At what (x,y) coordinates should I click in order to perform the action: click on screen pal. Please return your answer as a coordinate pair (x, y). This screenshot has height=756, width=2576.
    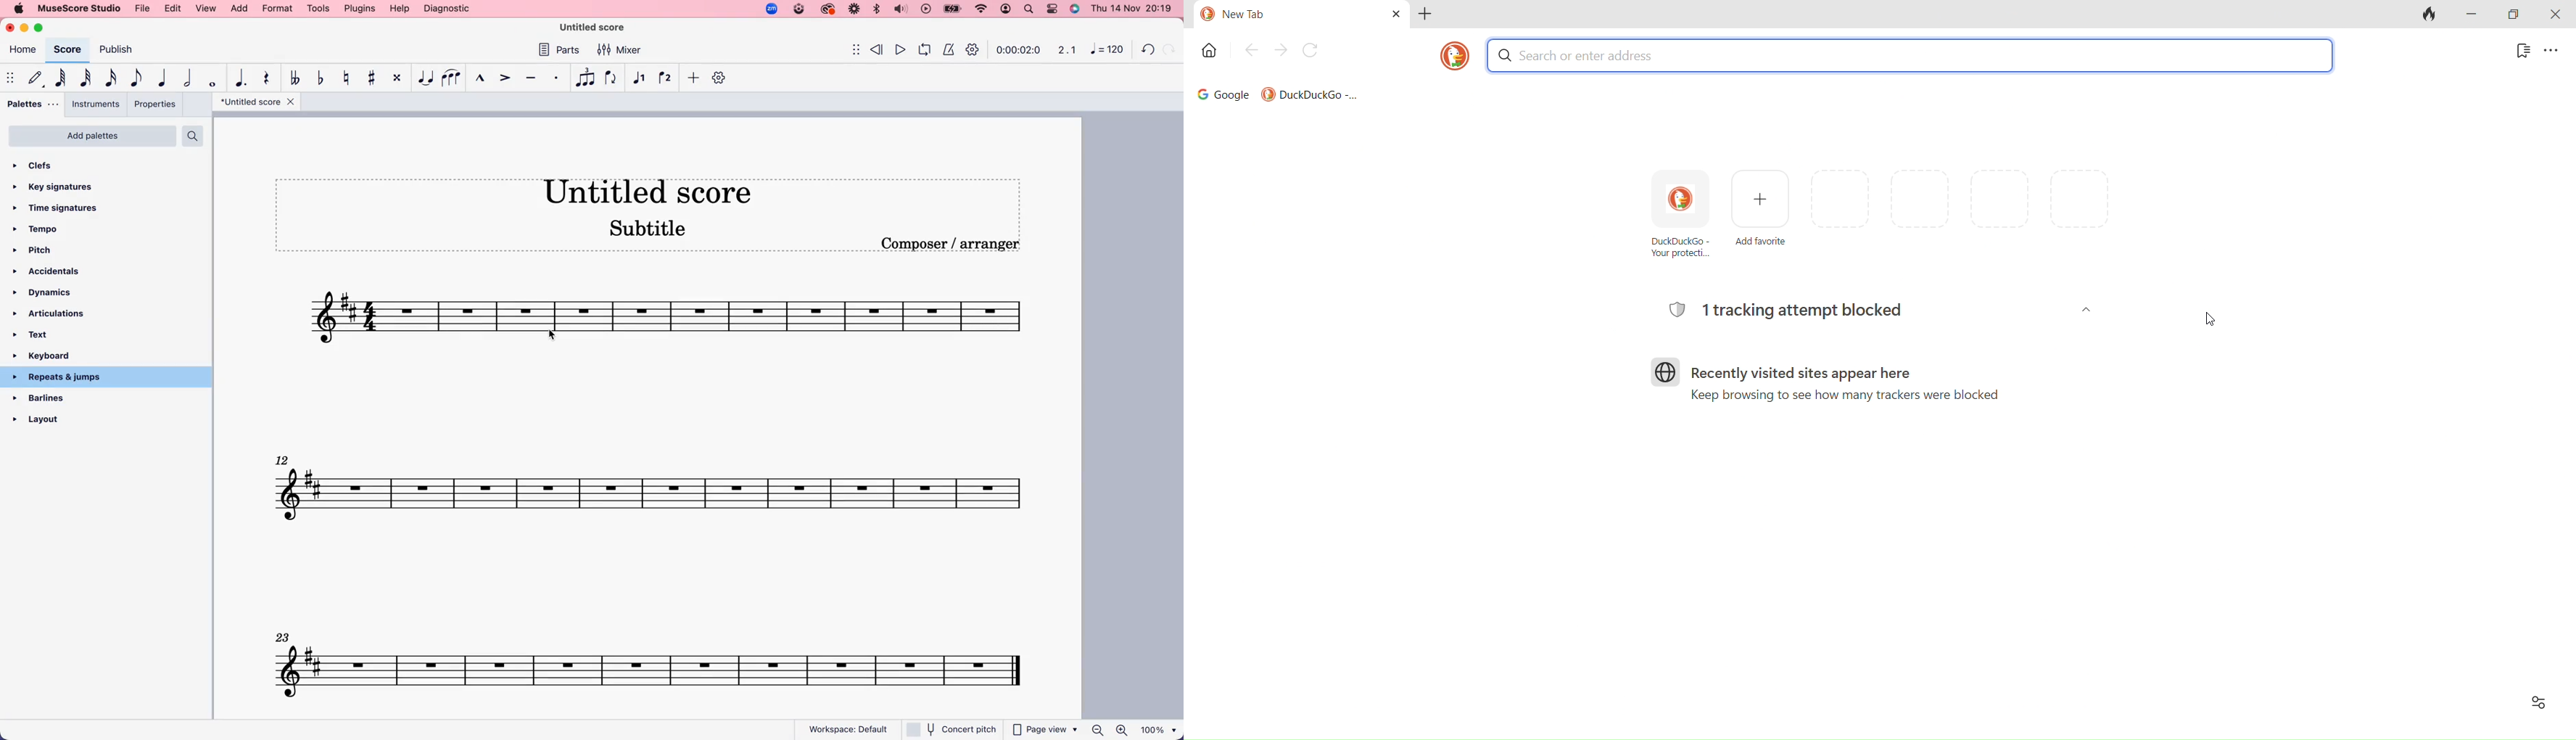
    Looking at the image, I should click on (798, 10).